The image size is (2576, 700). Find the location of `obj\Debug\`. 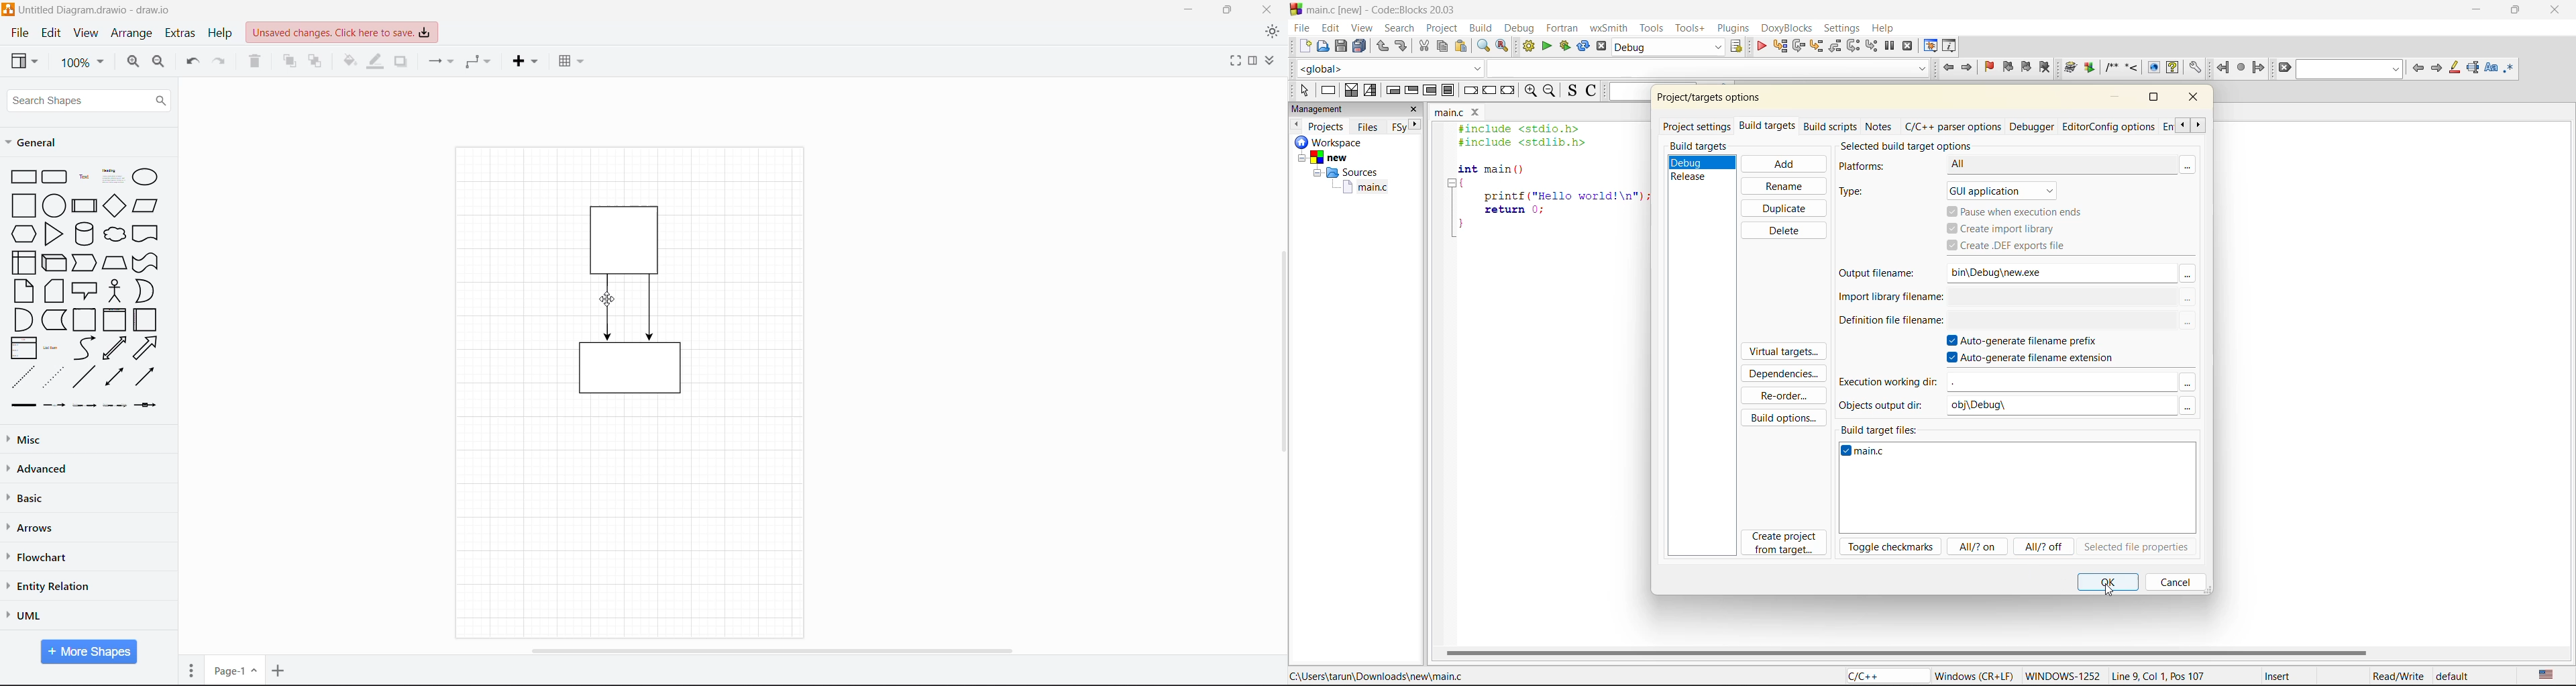

obj\Debug\ is located at coordinates (2059, 405).